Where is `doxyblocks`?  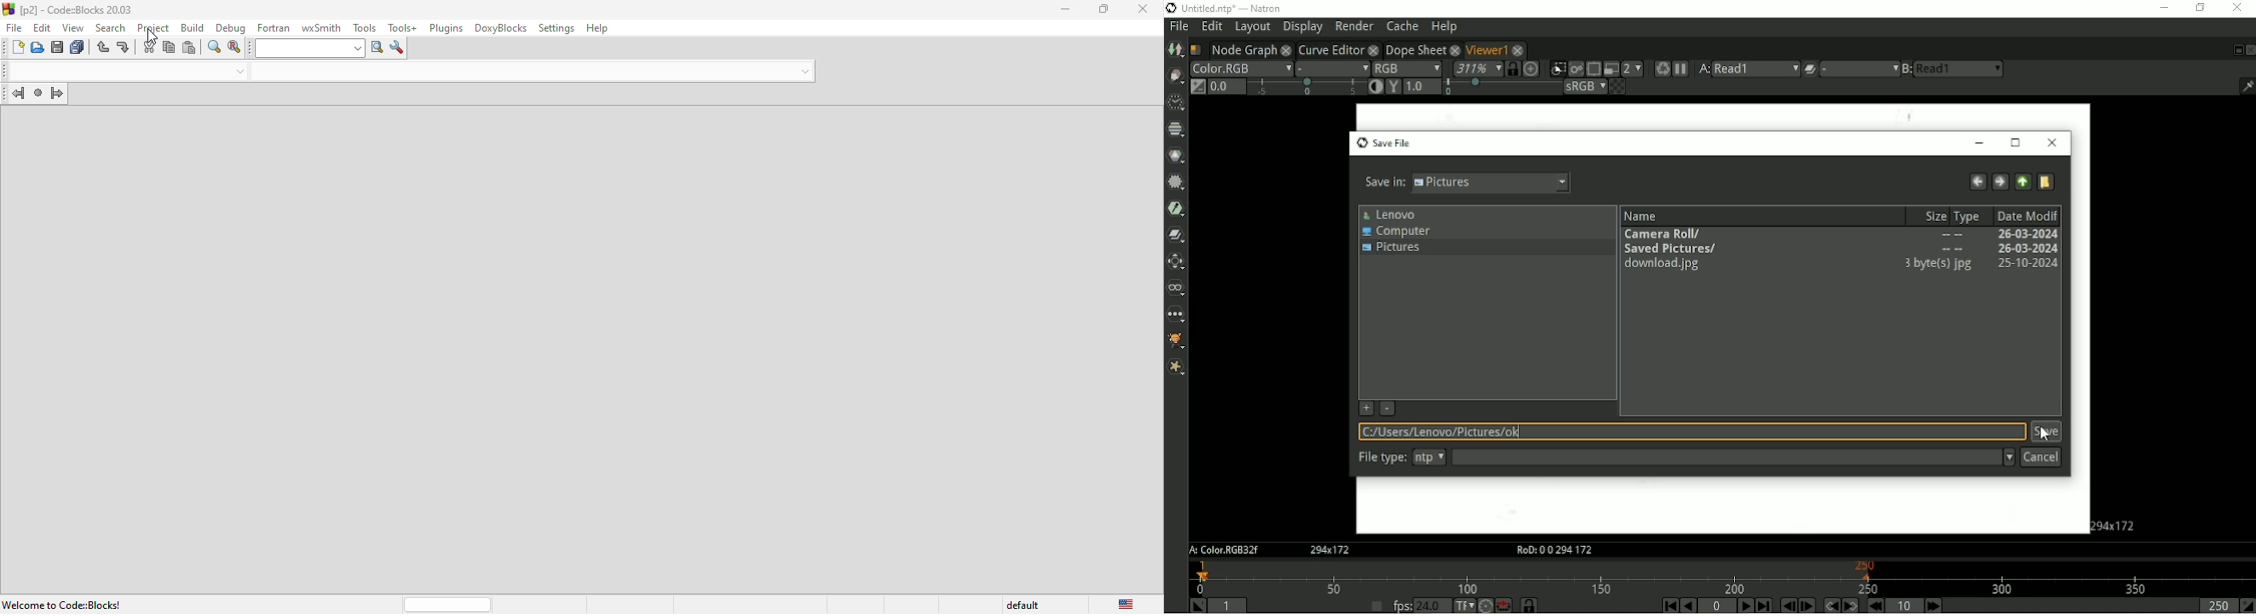
doxyblocks is located at coordinates (498, 28).